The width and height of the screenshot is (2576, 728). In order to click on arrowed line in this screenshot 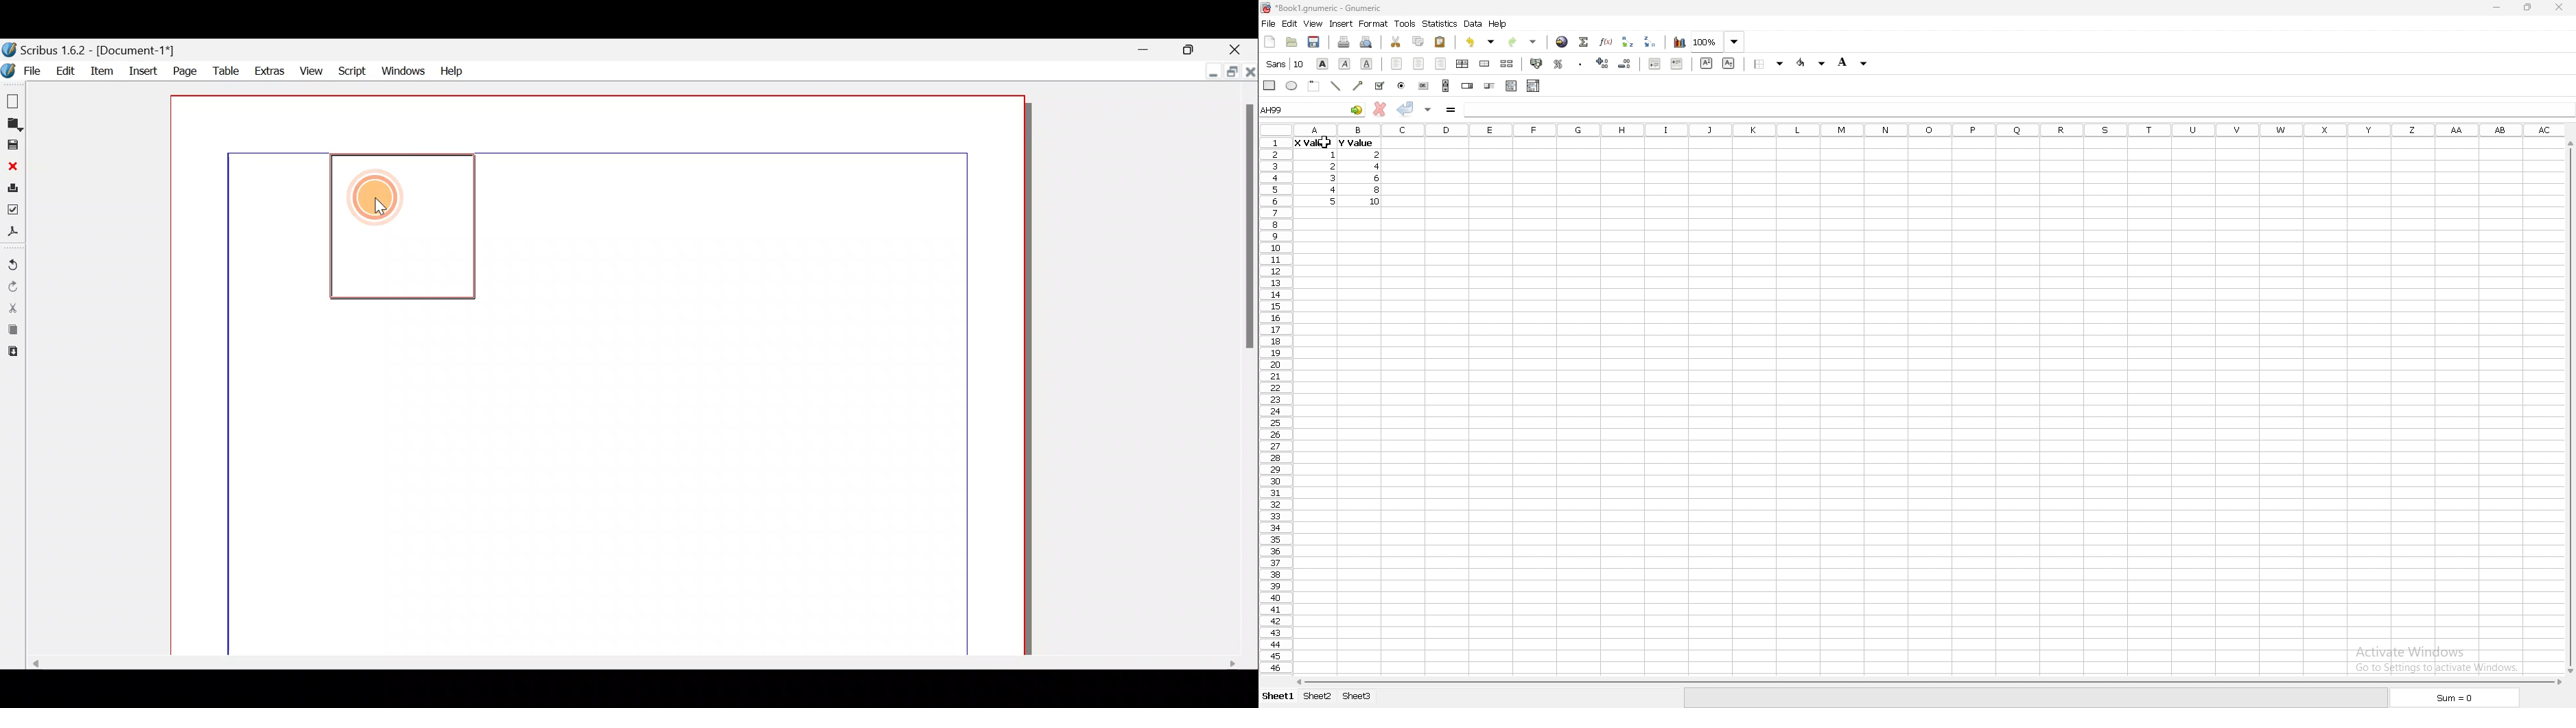, I will do `click(1359, 85)`.